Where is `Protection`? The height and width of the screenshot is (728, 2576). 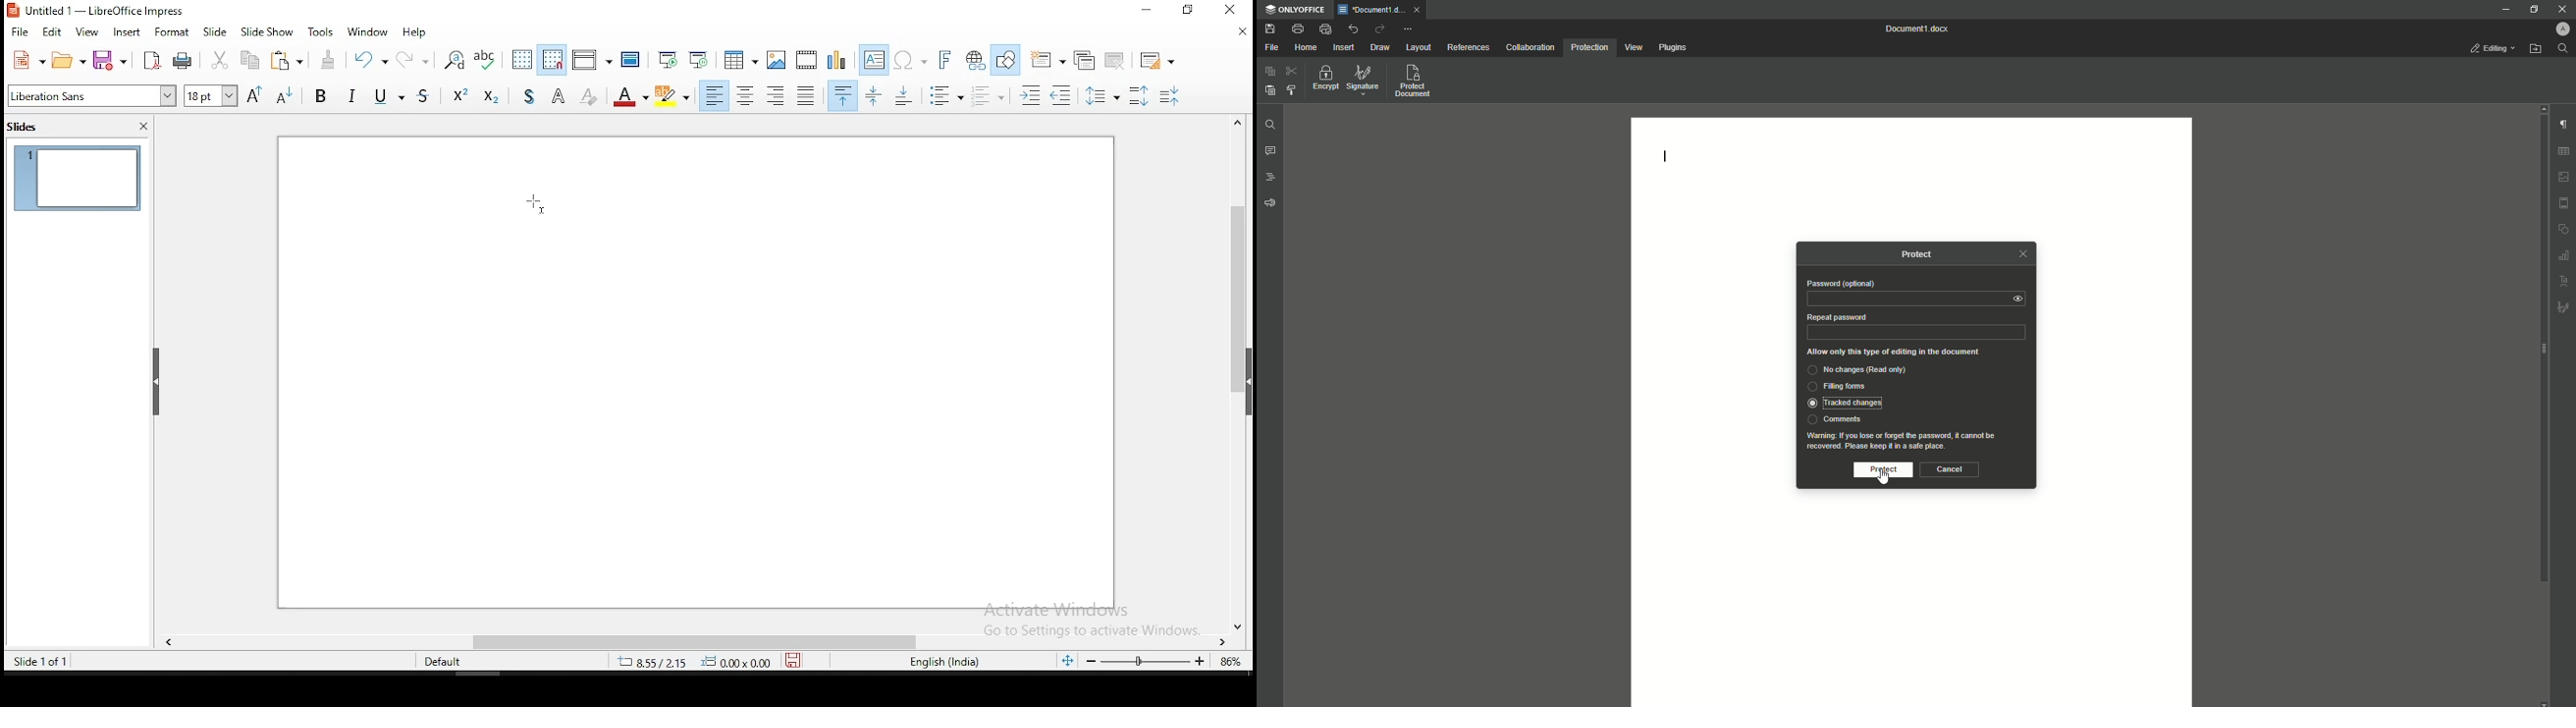 Protection is located at coordinates (1589, 48).